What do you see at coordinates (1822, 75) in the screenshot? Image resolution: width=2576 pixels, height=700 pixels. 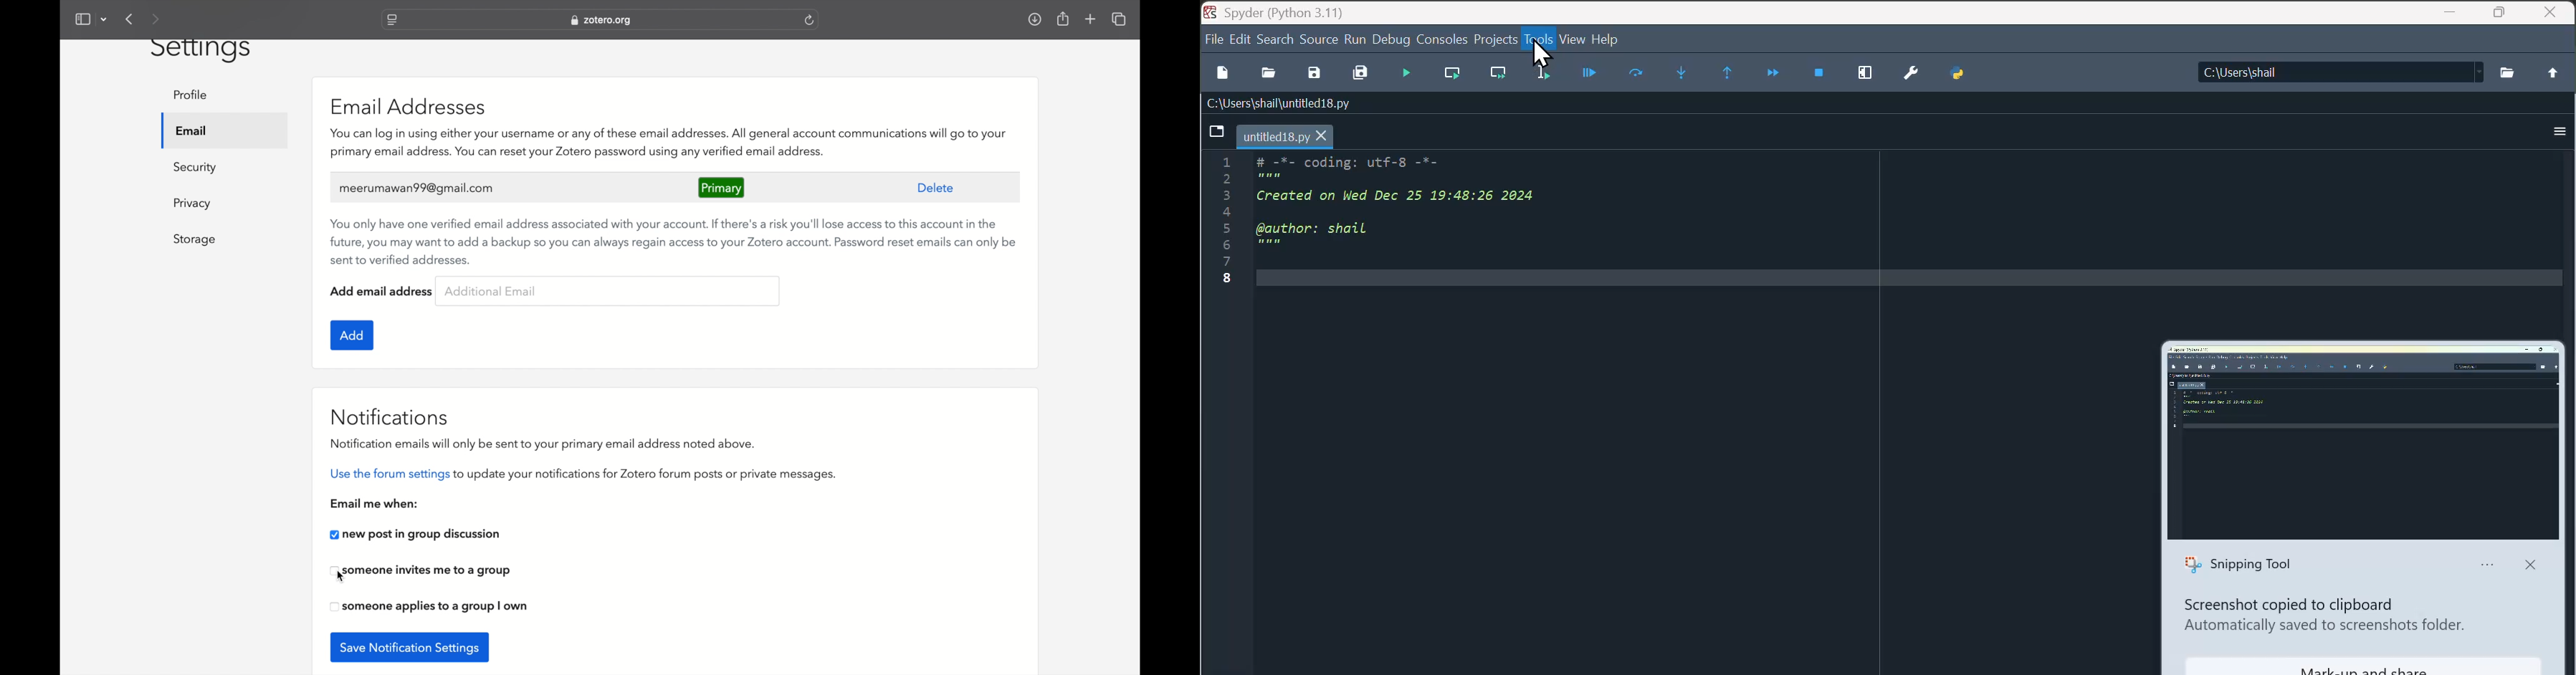 I see `Stop debugging` at bounding box center [1822, 75].